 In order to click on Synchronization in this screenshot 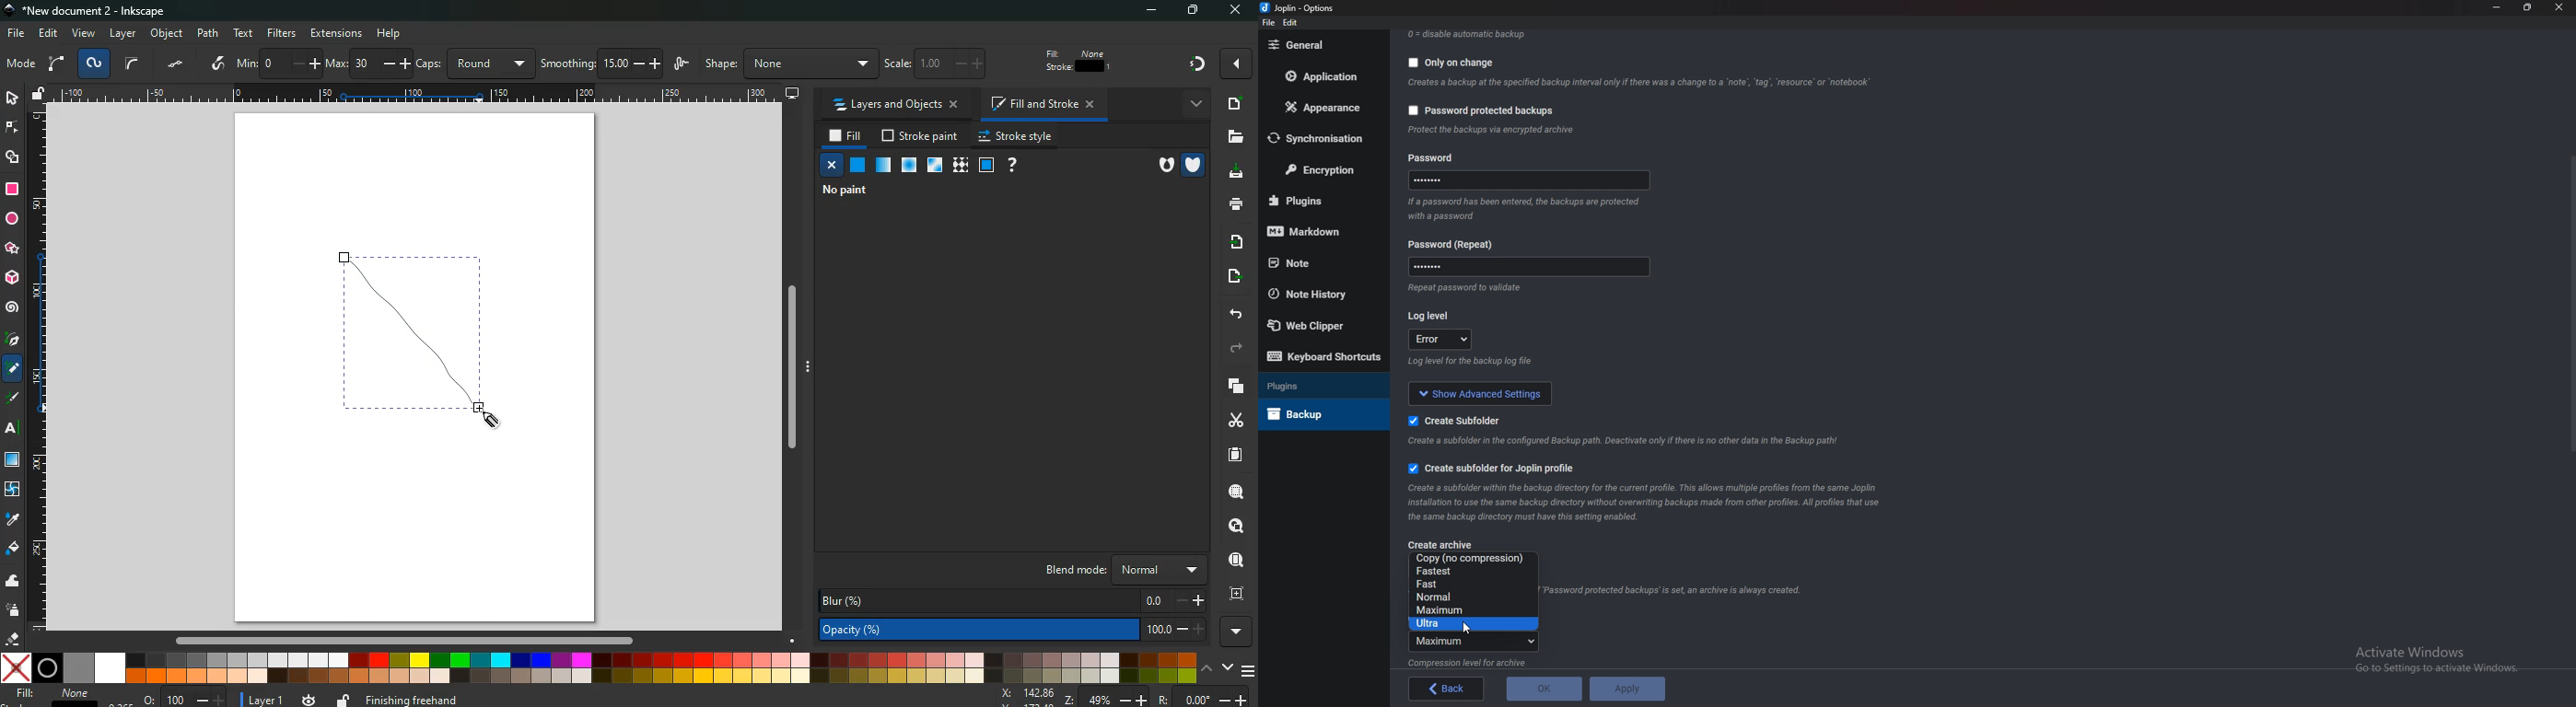, I will do `click(1323, 138)`.